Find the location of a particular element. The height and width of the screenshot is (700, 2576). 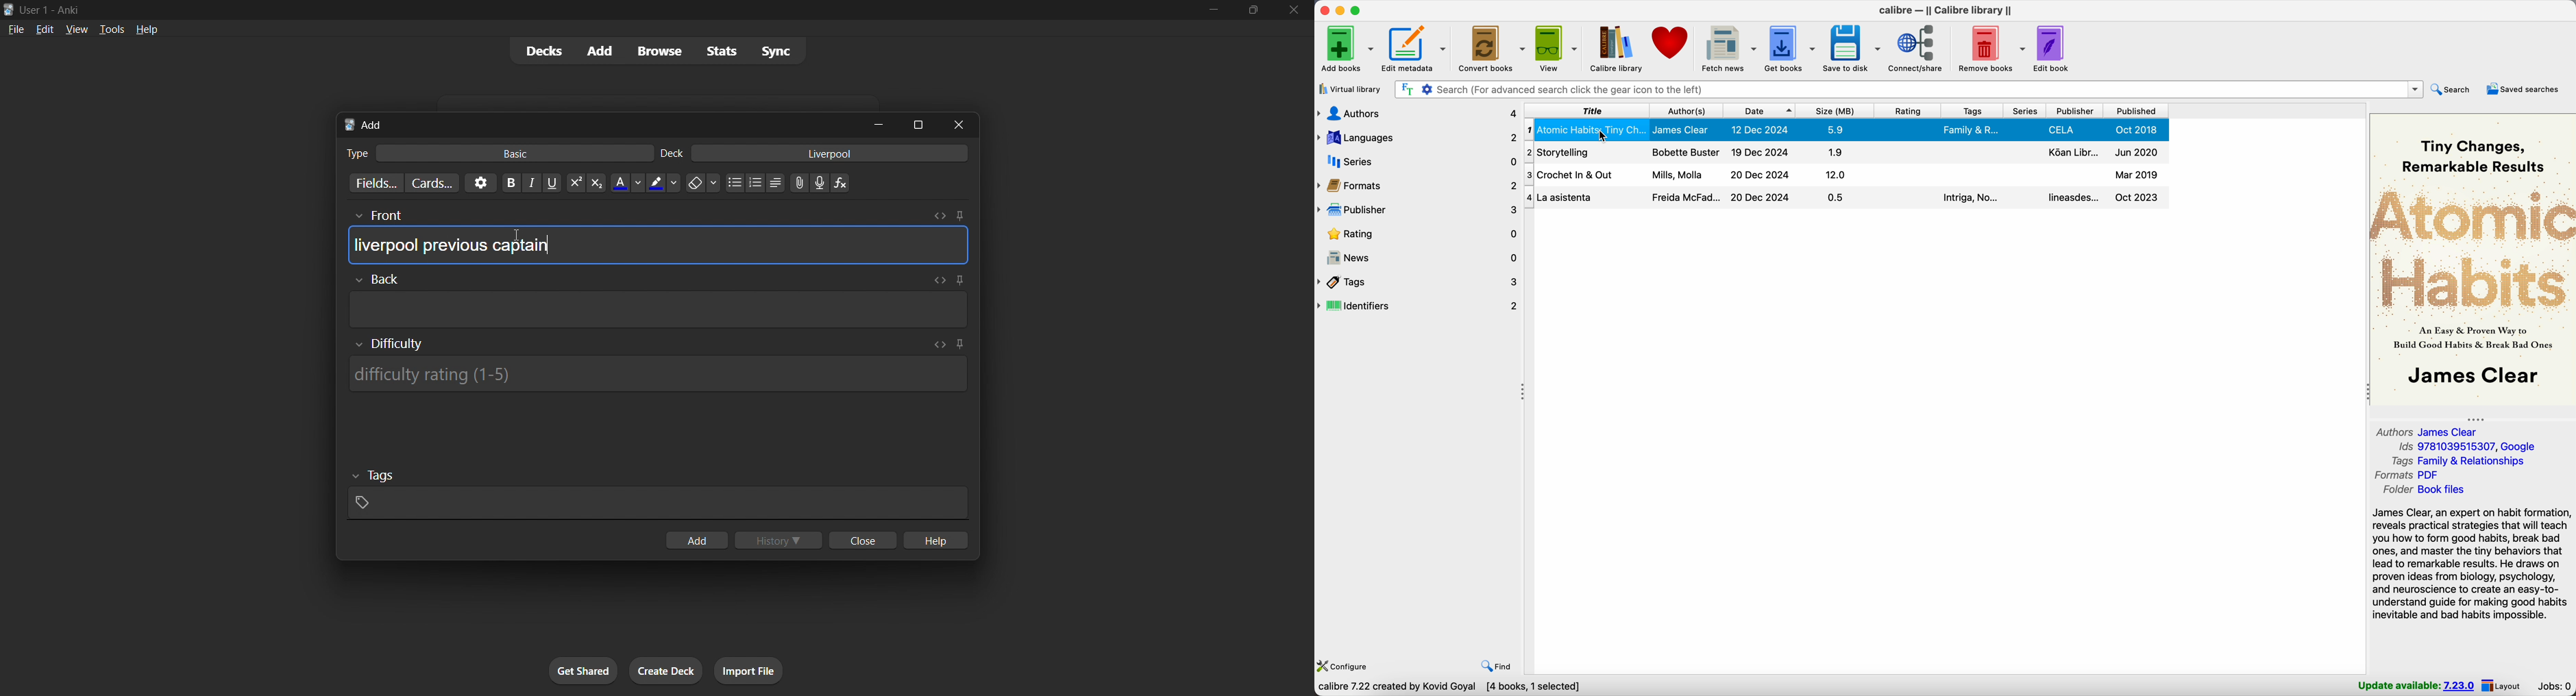

connect/share is located at coordinates (1918, 50).